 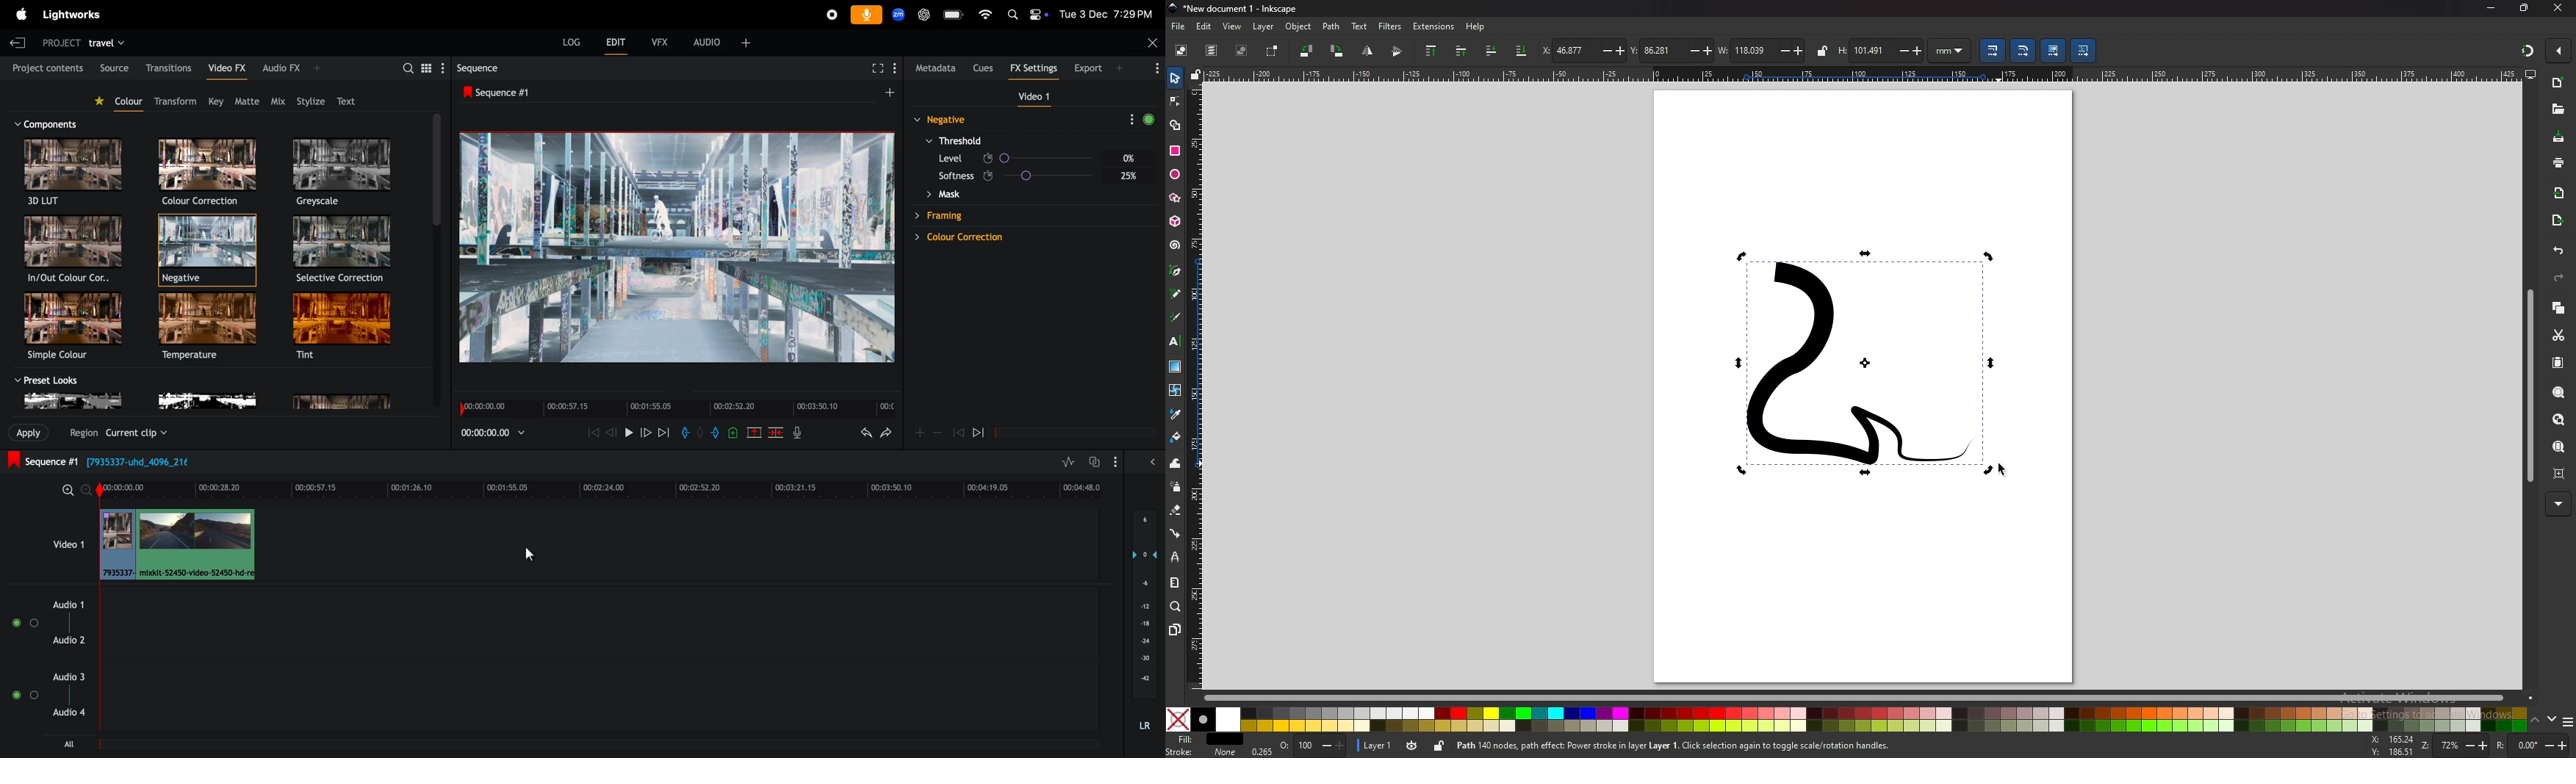 What do you see at coordinates (112, 65) in the screenshot?
I see `Source` at bounding box center [112, 65].